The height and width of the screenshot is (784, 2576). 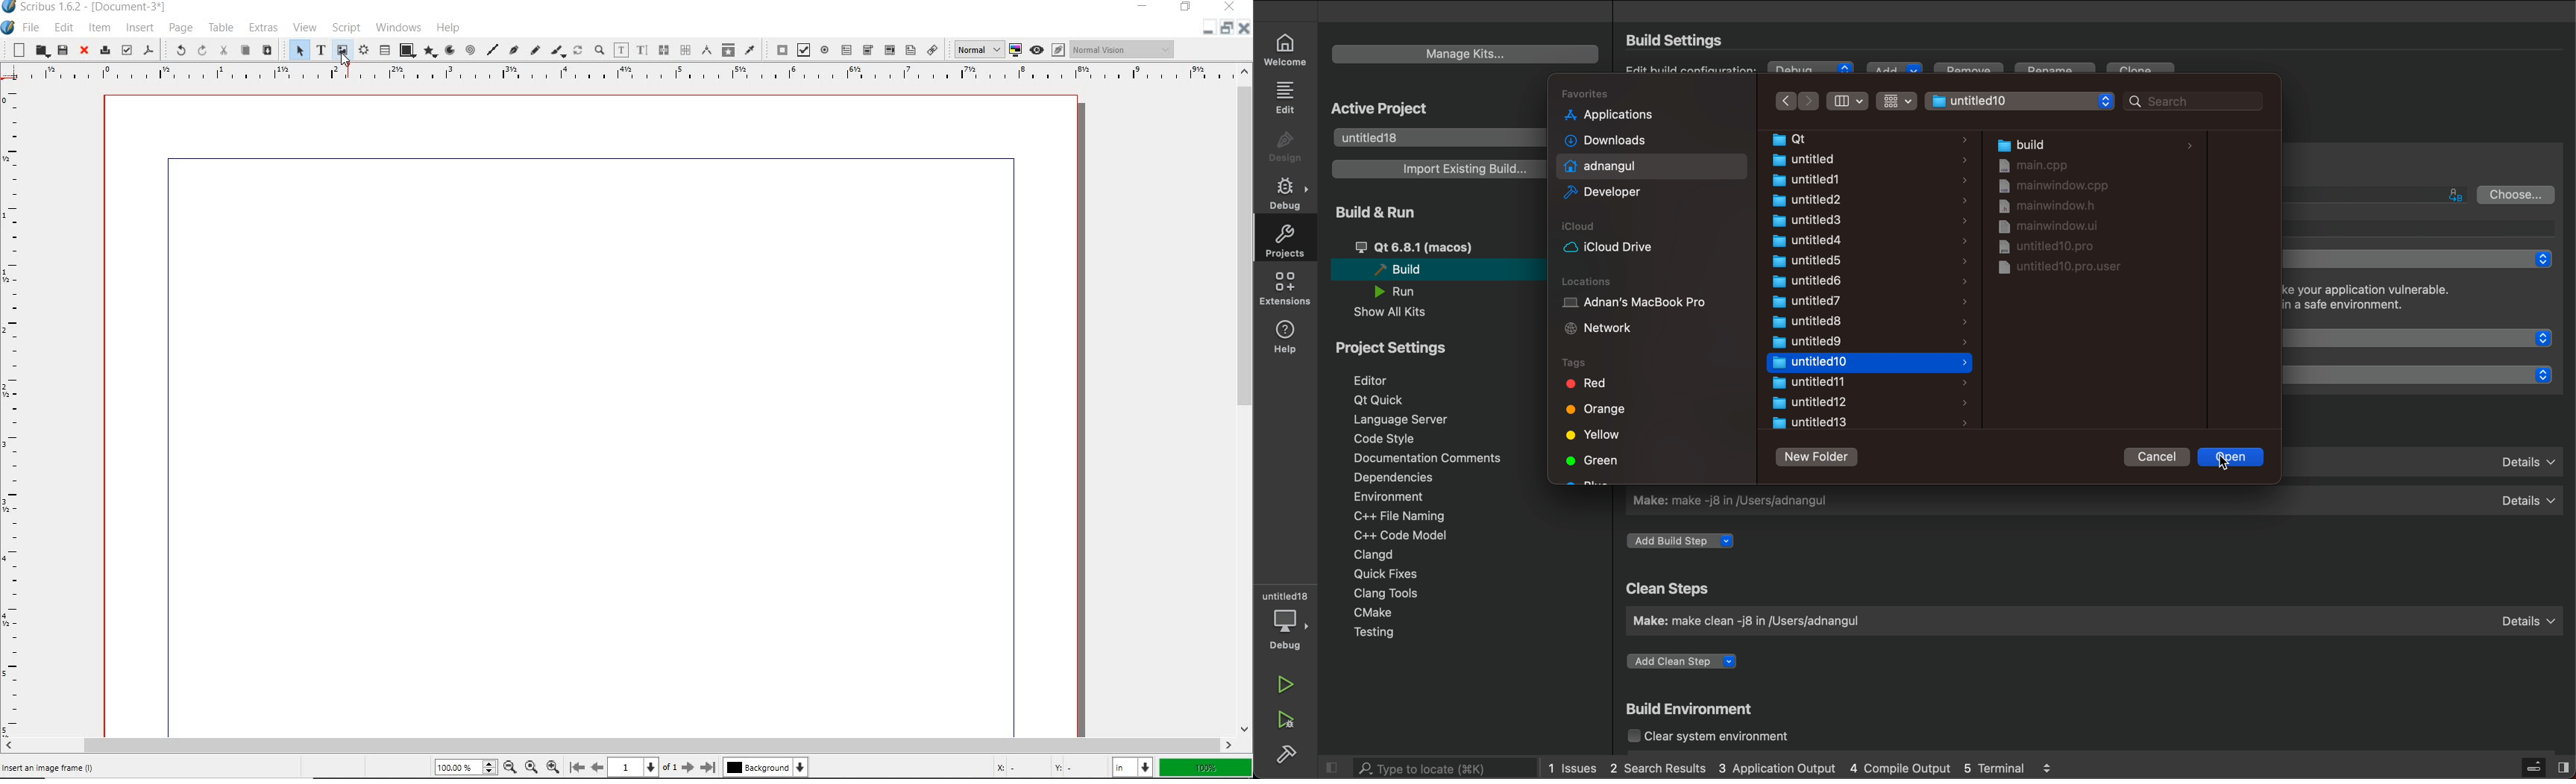 What do you see at coordinates (847, 51) in the screenshot?
I see `pdf text field` at bounding box center [847, 51].